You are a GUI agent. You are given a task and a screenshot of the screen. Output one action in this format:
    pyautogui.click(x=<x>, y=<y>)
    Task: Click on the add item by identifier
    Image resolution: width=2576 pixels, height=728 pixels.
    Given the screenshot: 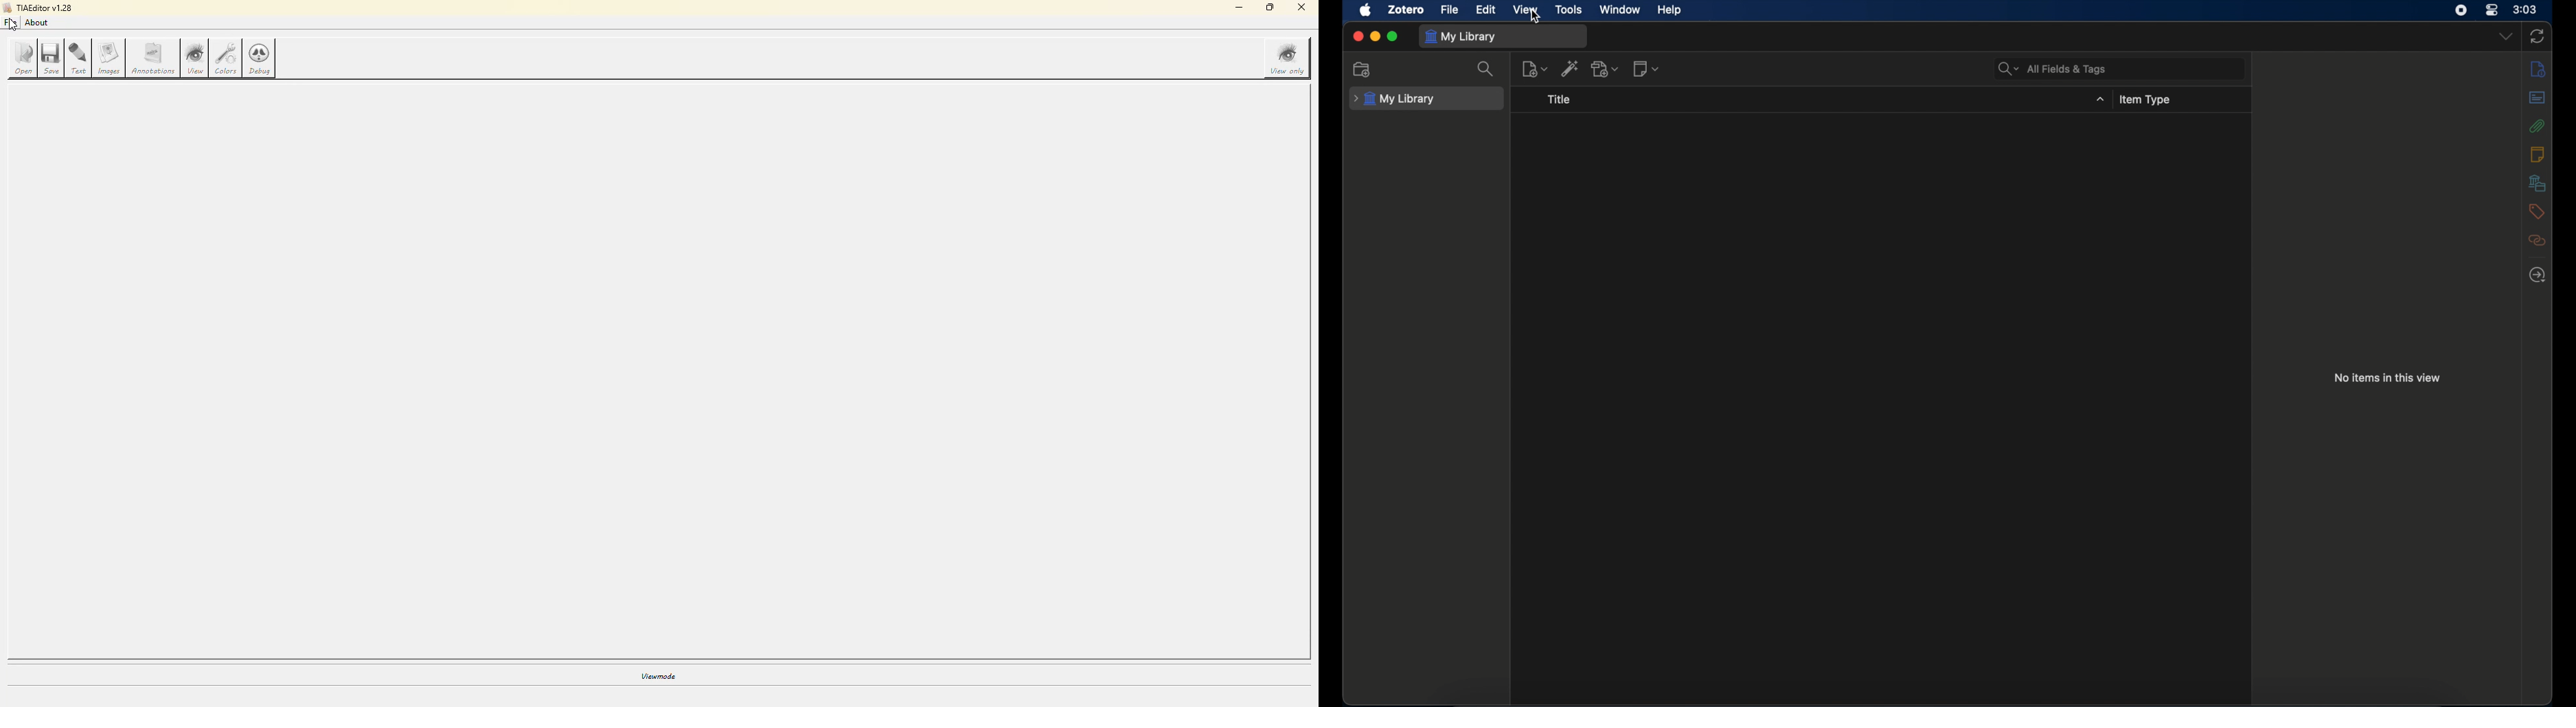 What is the action you would take?
    pyautogui.click(x=1570, y=70)
    